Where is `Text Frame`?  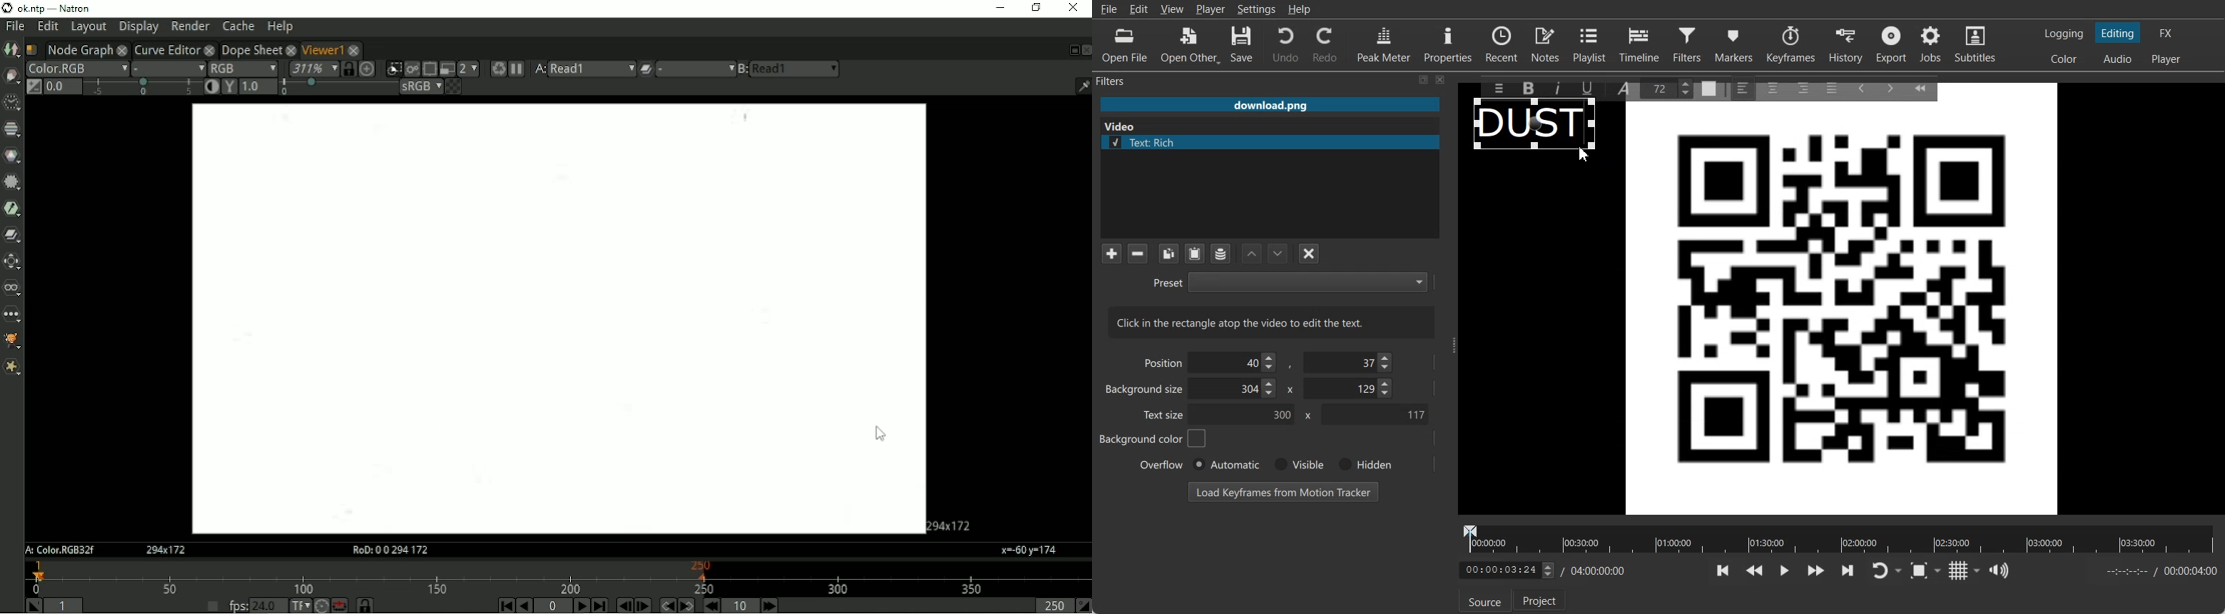
Text Frame is located at coordinates (1536, 127).